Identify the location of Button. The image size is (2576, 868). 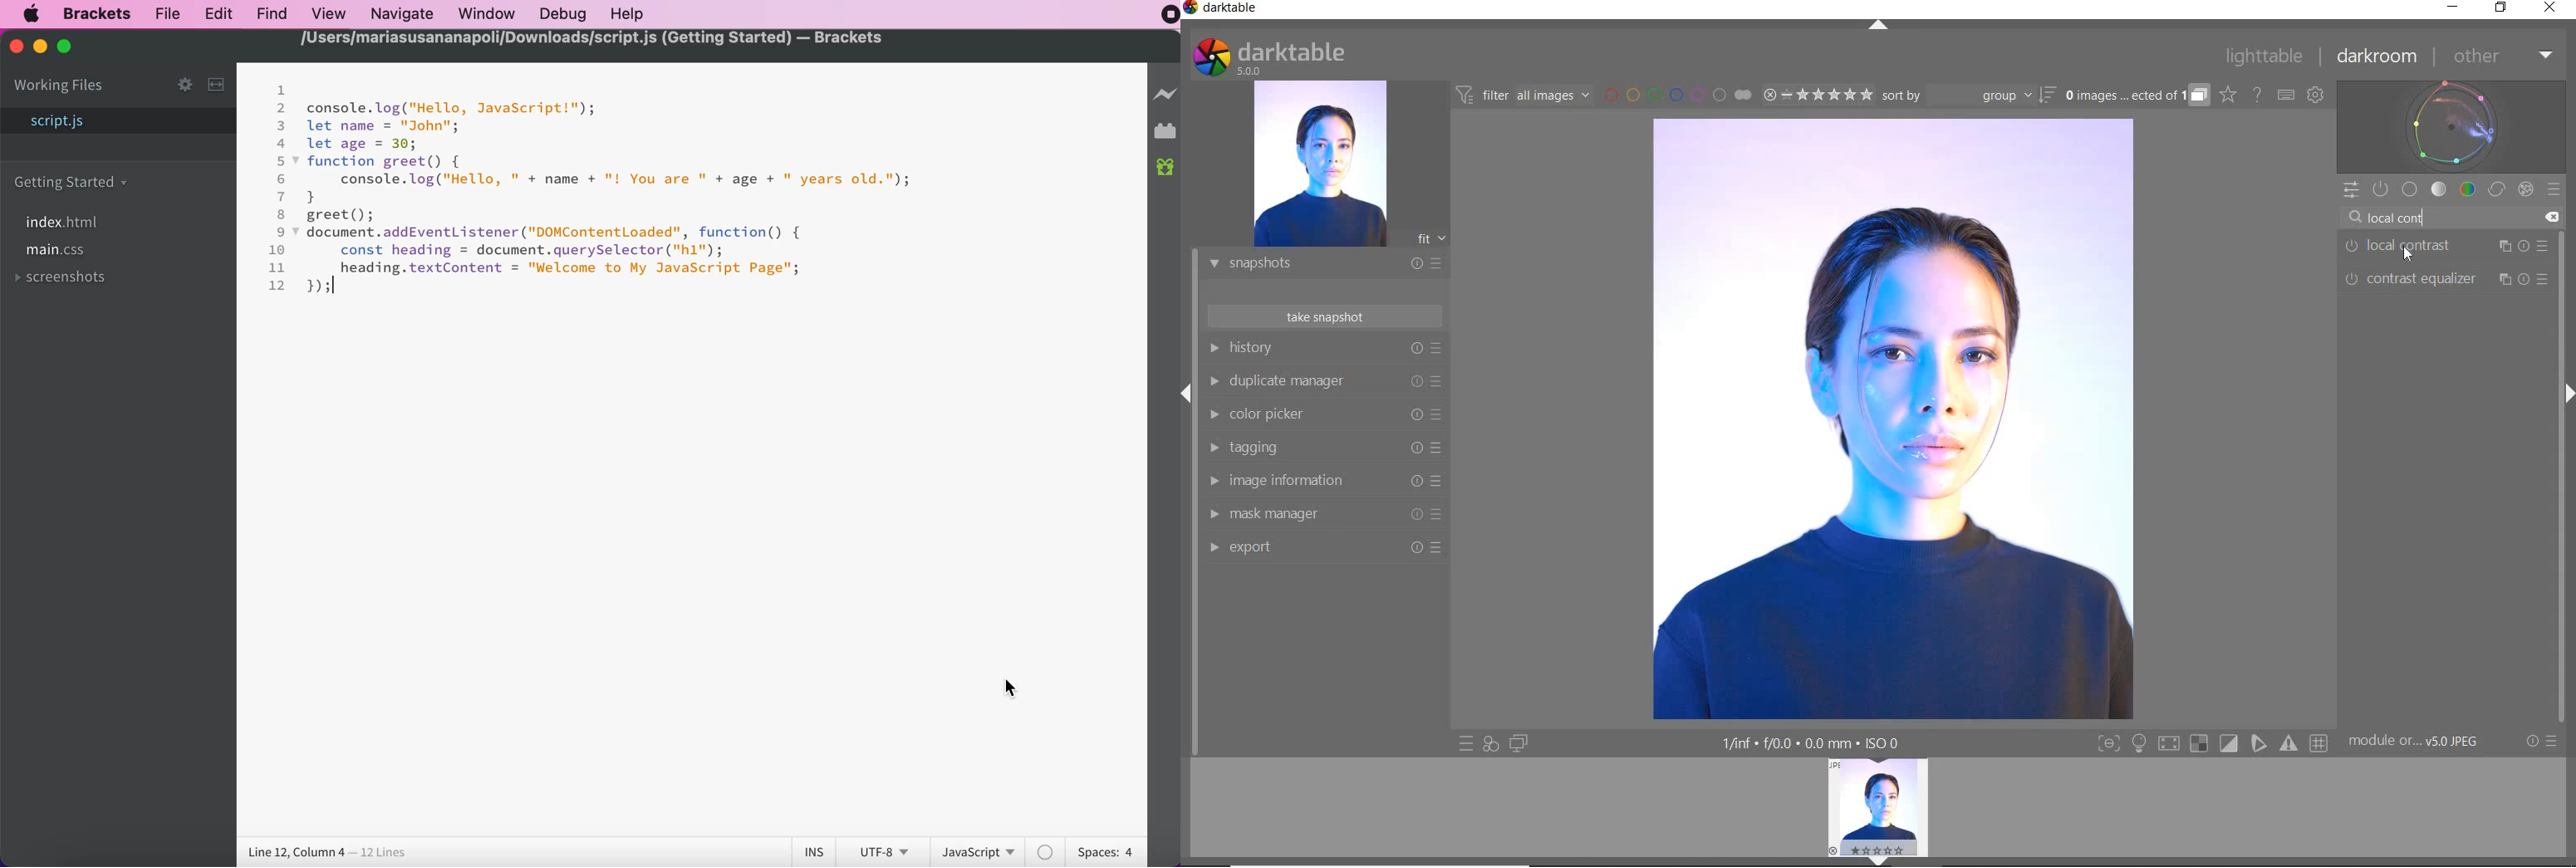
(2230, 744).